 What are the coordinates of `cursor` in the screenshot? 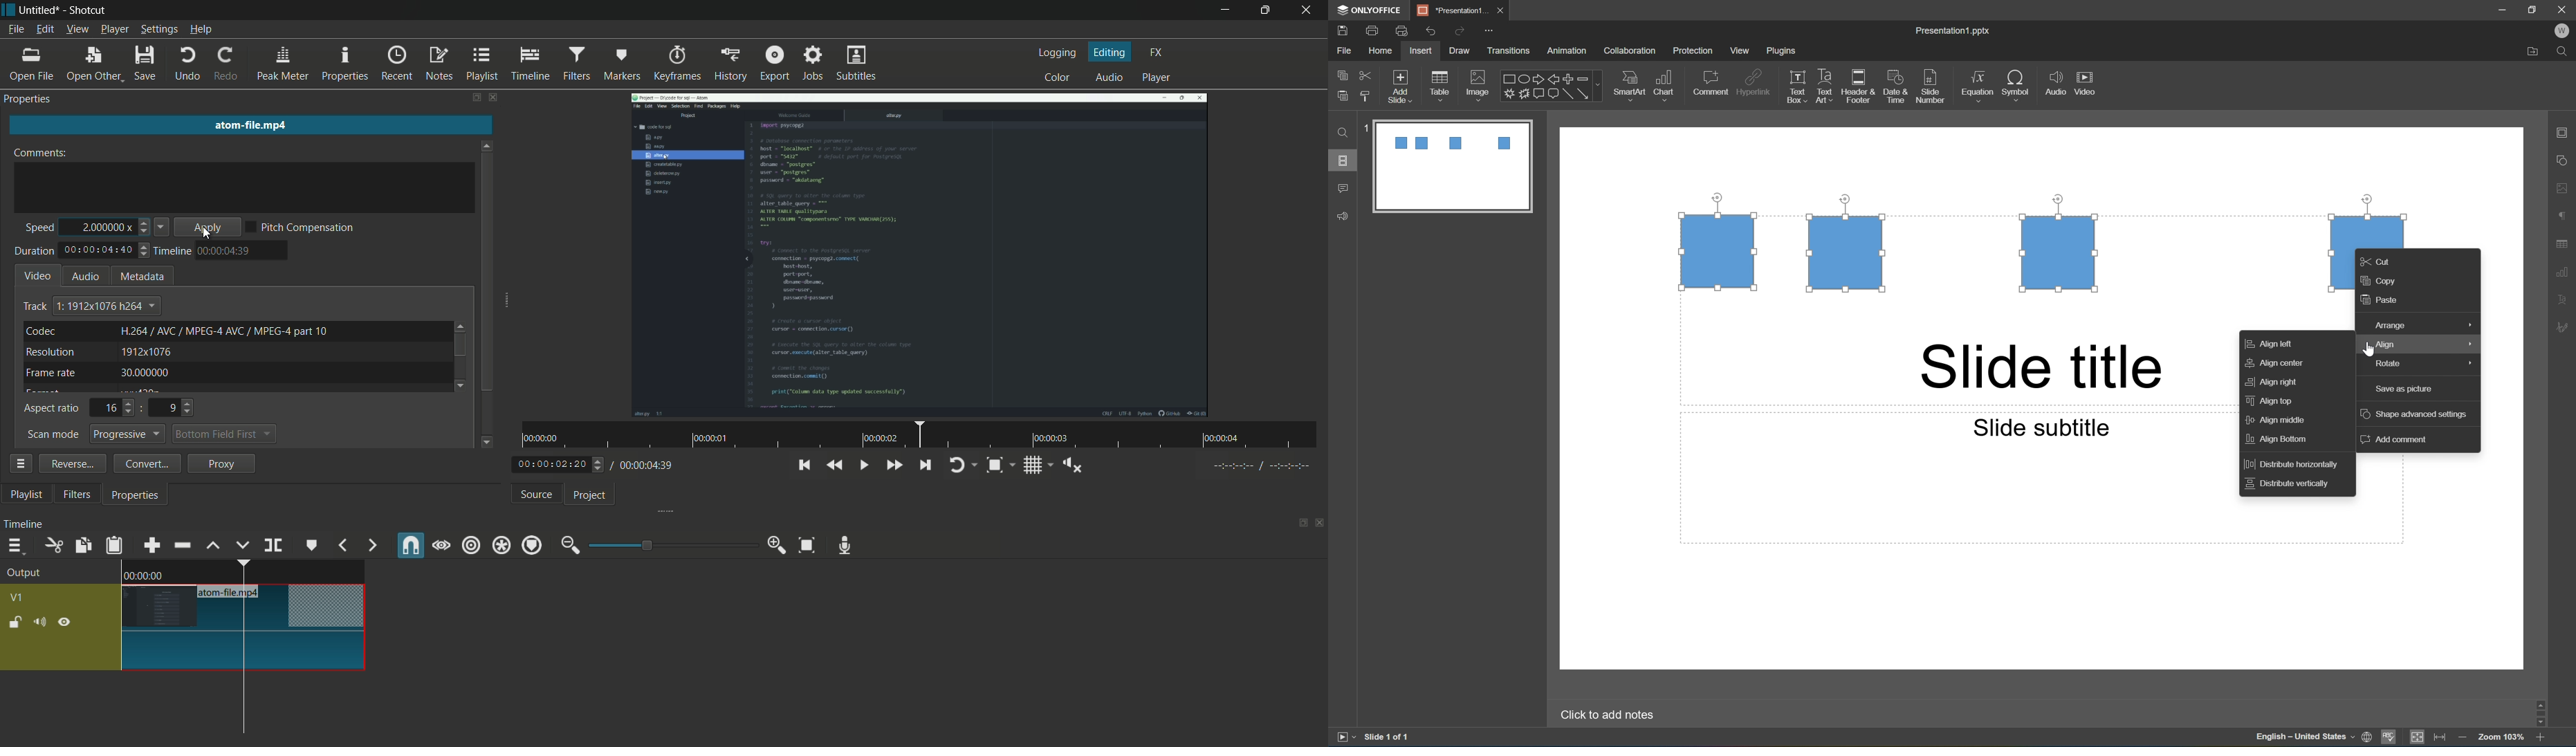 It's located at (208, 235).